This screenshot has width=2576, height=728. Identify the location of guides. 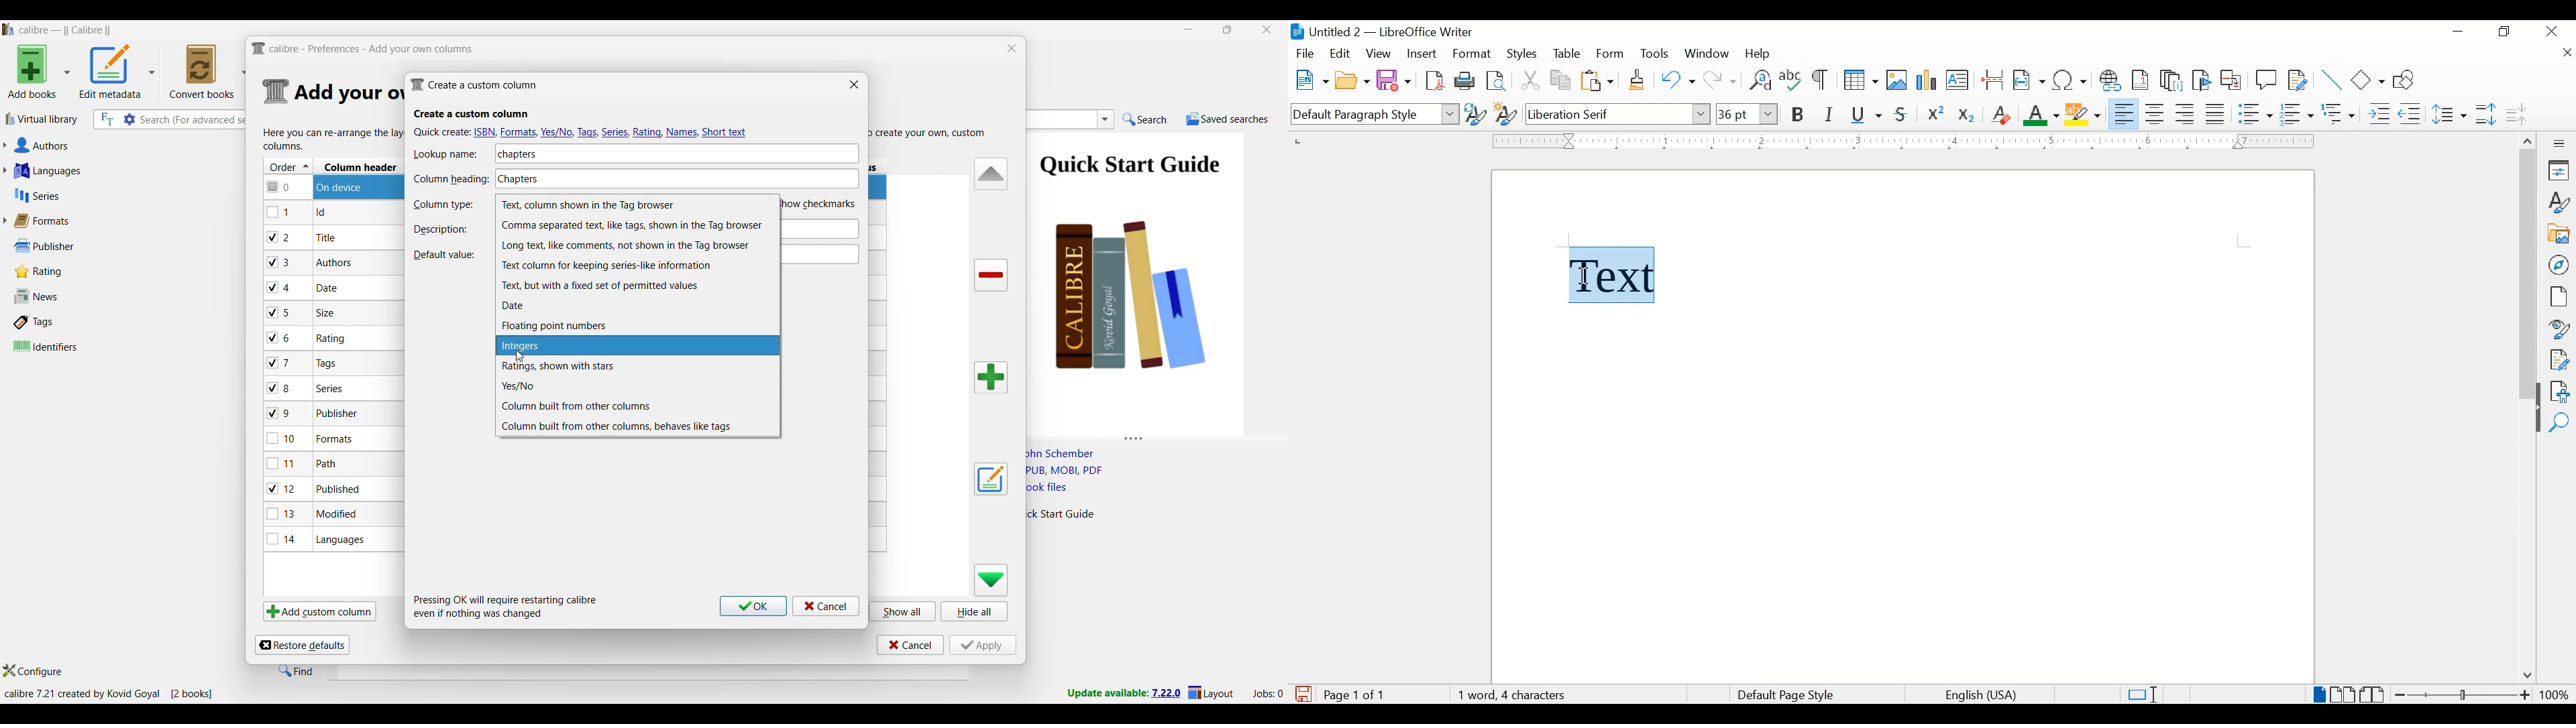
(2244, 241).